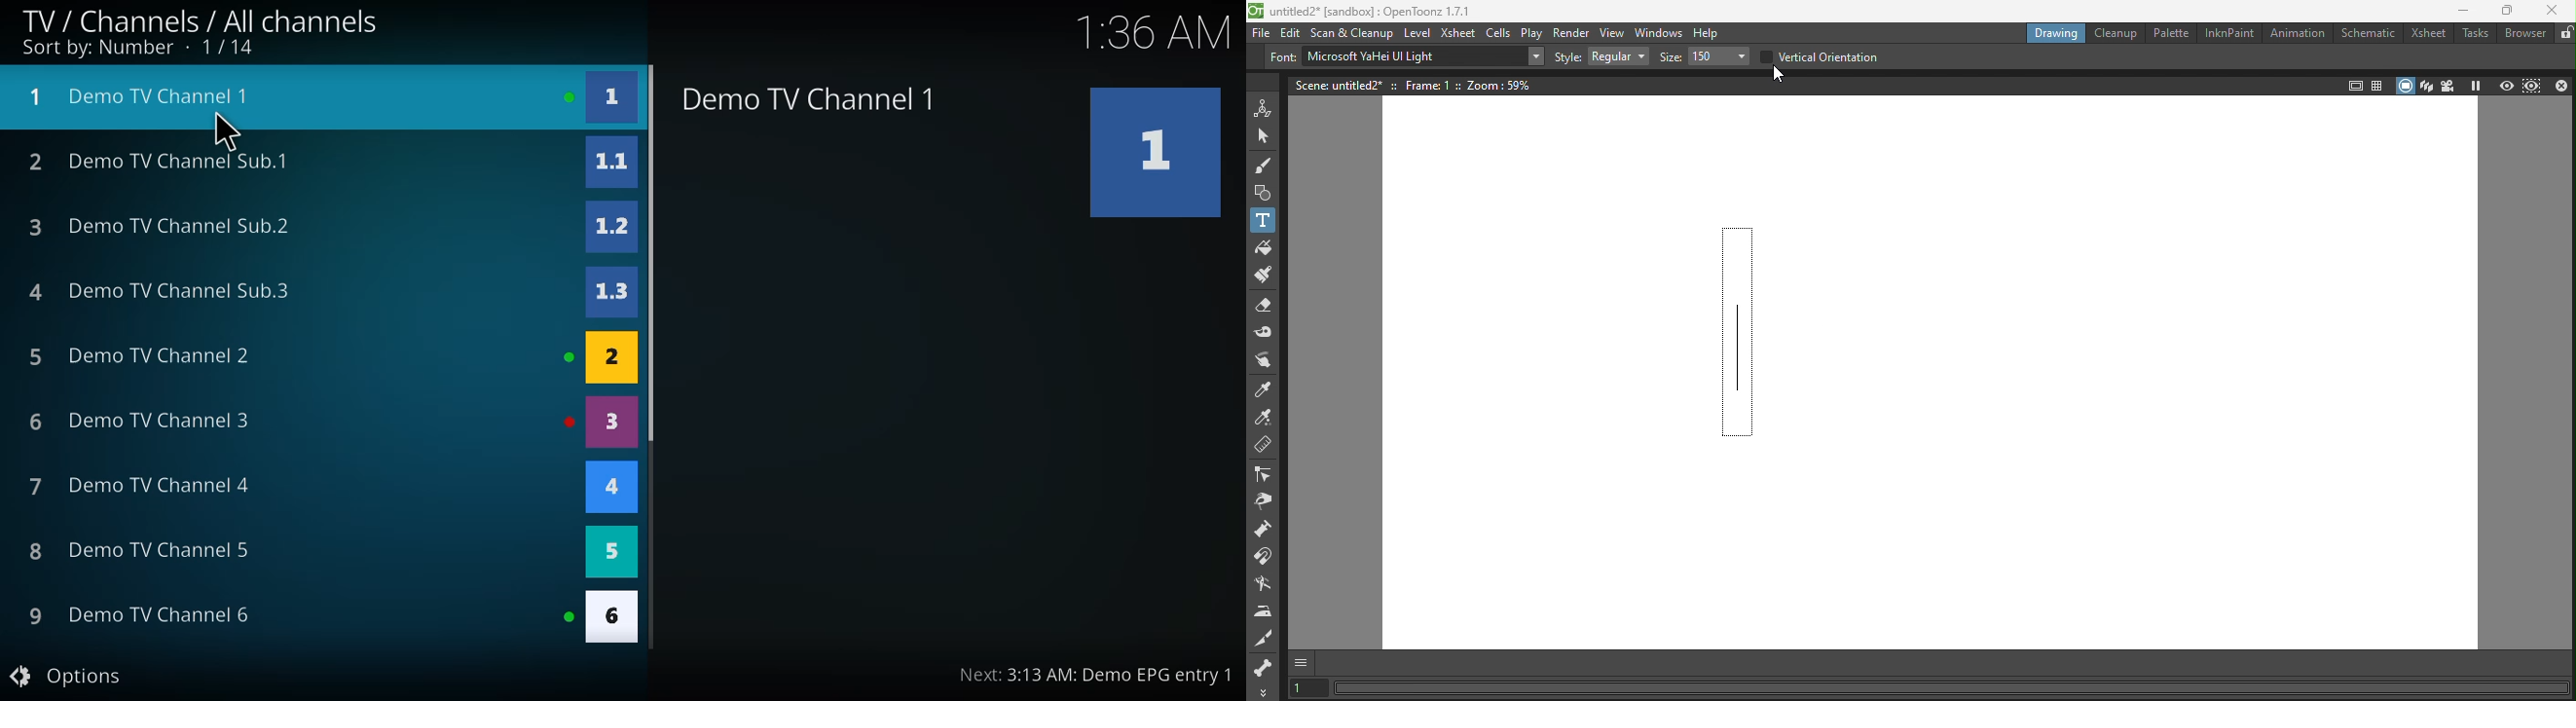 The image size is (2576, 728). What do you see at coordinates (2056, 33) in the screenshot?
I see `Drawing` at bounding box center [2056, 33].